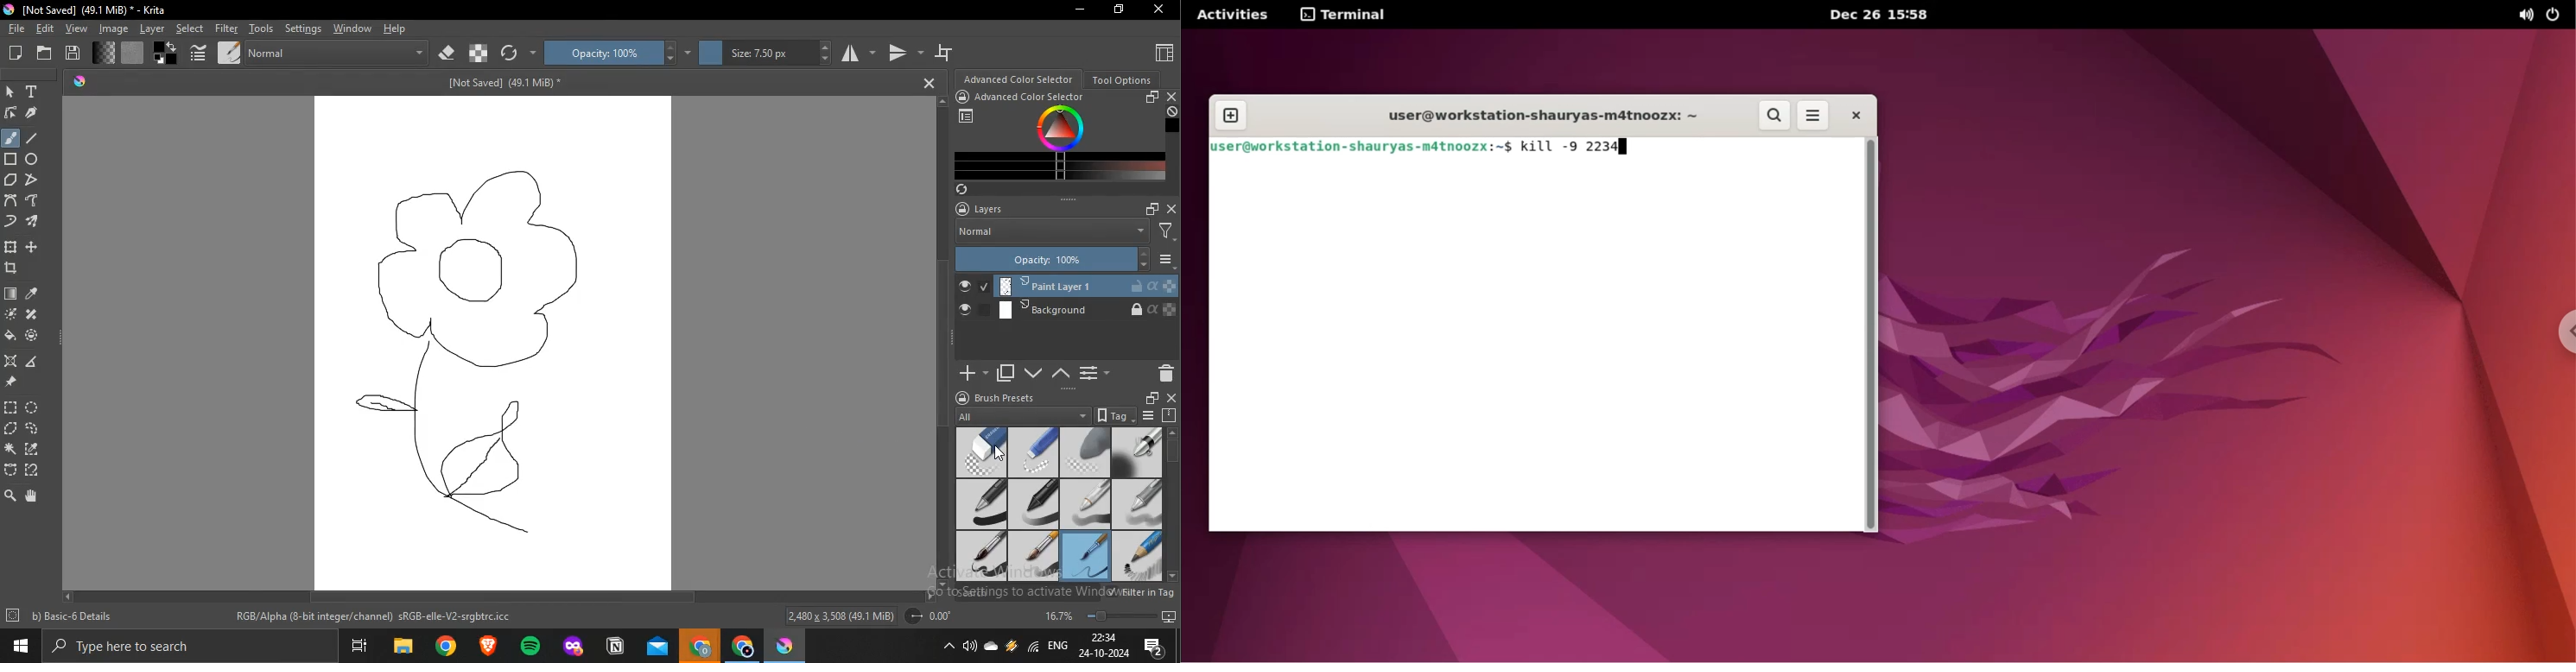 The height and width of the screenshot is (672, 2576). What do you see at coordinates (1172, 398) in the screenshot?
I see `close` at bounding box center [1172, 398].